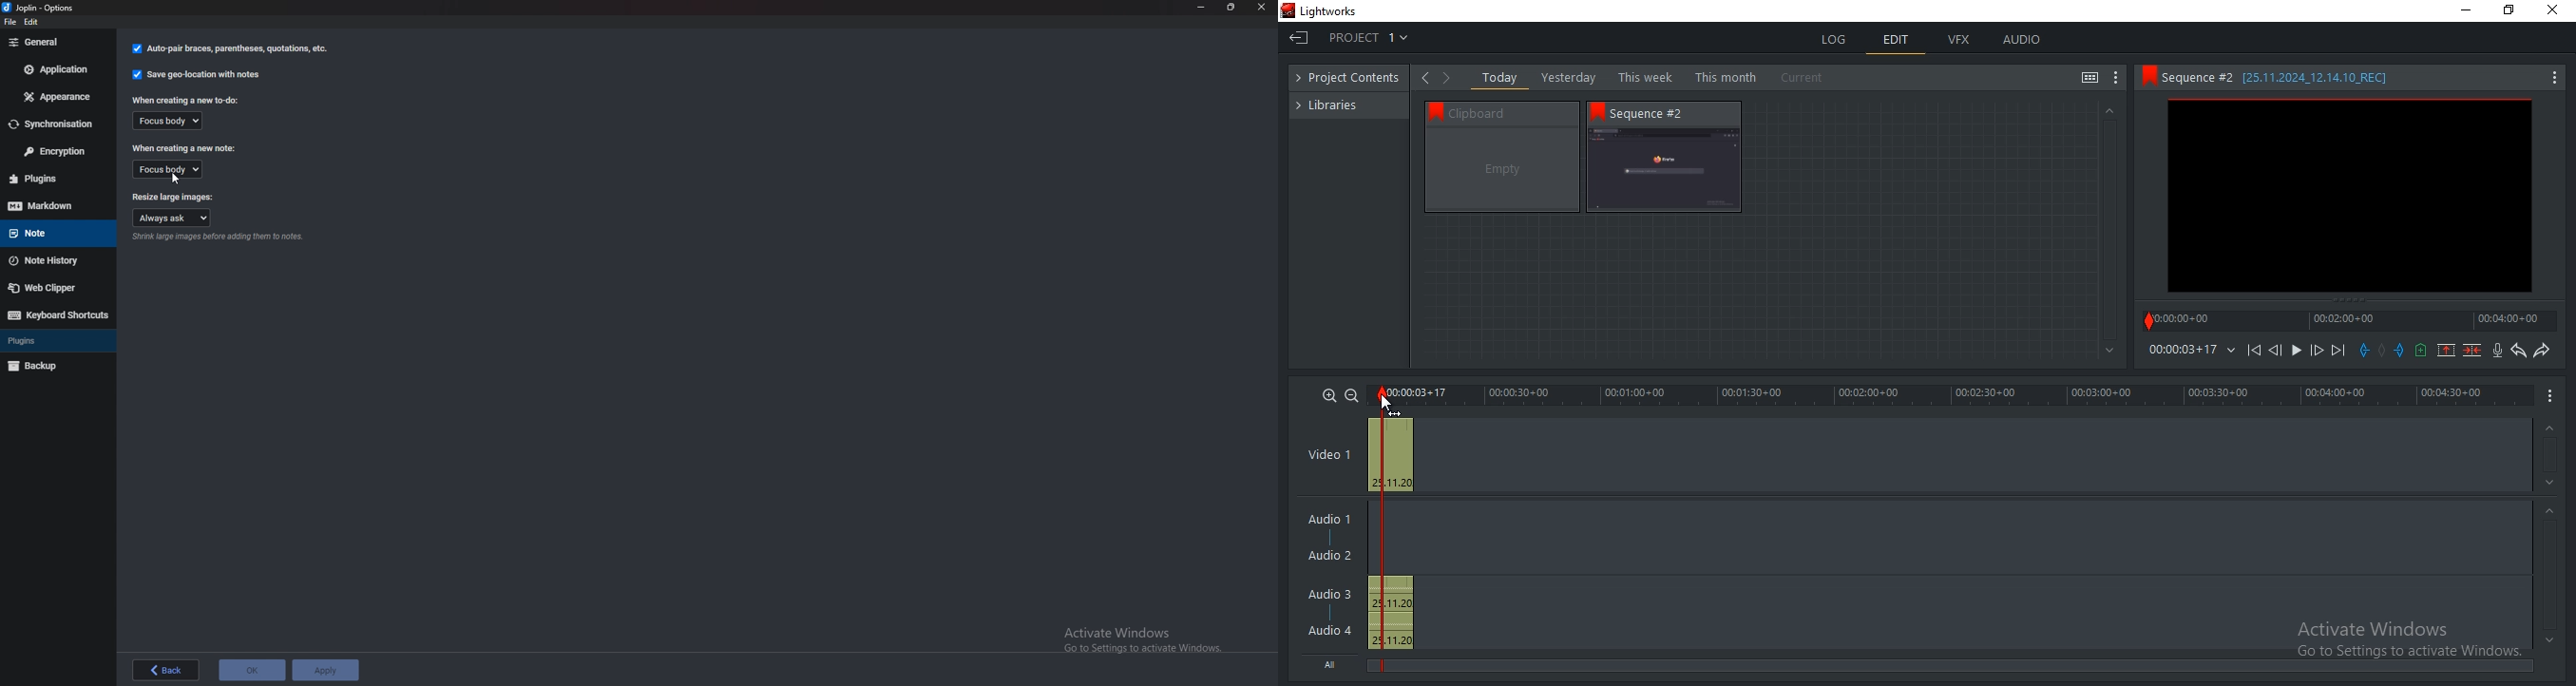 The height and width of the screenshot is (700, 2576). What do you see at coordinates (52, 260) in the screenshot?
I see `Note history` at bounding box center [52, 260].